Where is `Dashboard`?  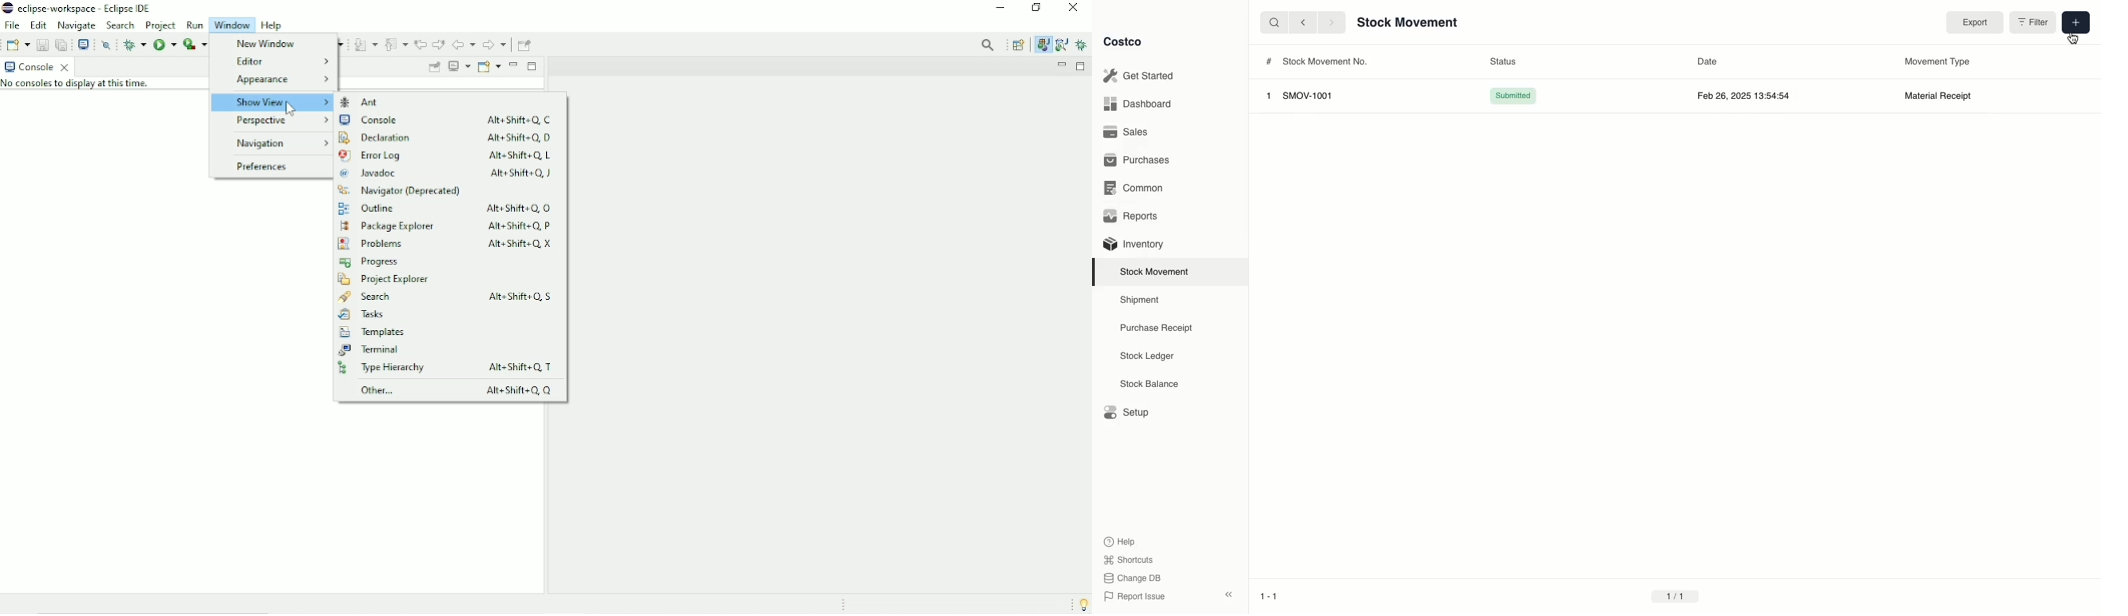 Dashboard is located at coordinates (1139, 105).